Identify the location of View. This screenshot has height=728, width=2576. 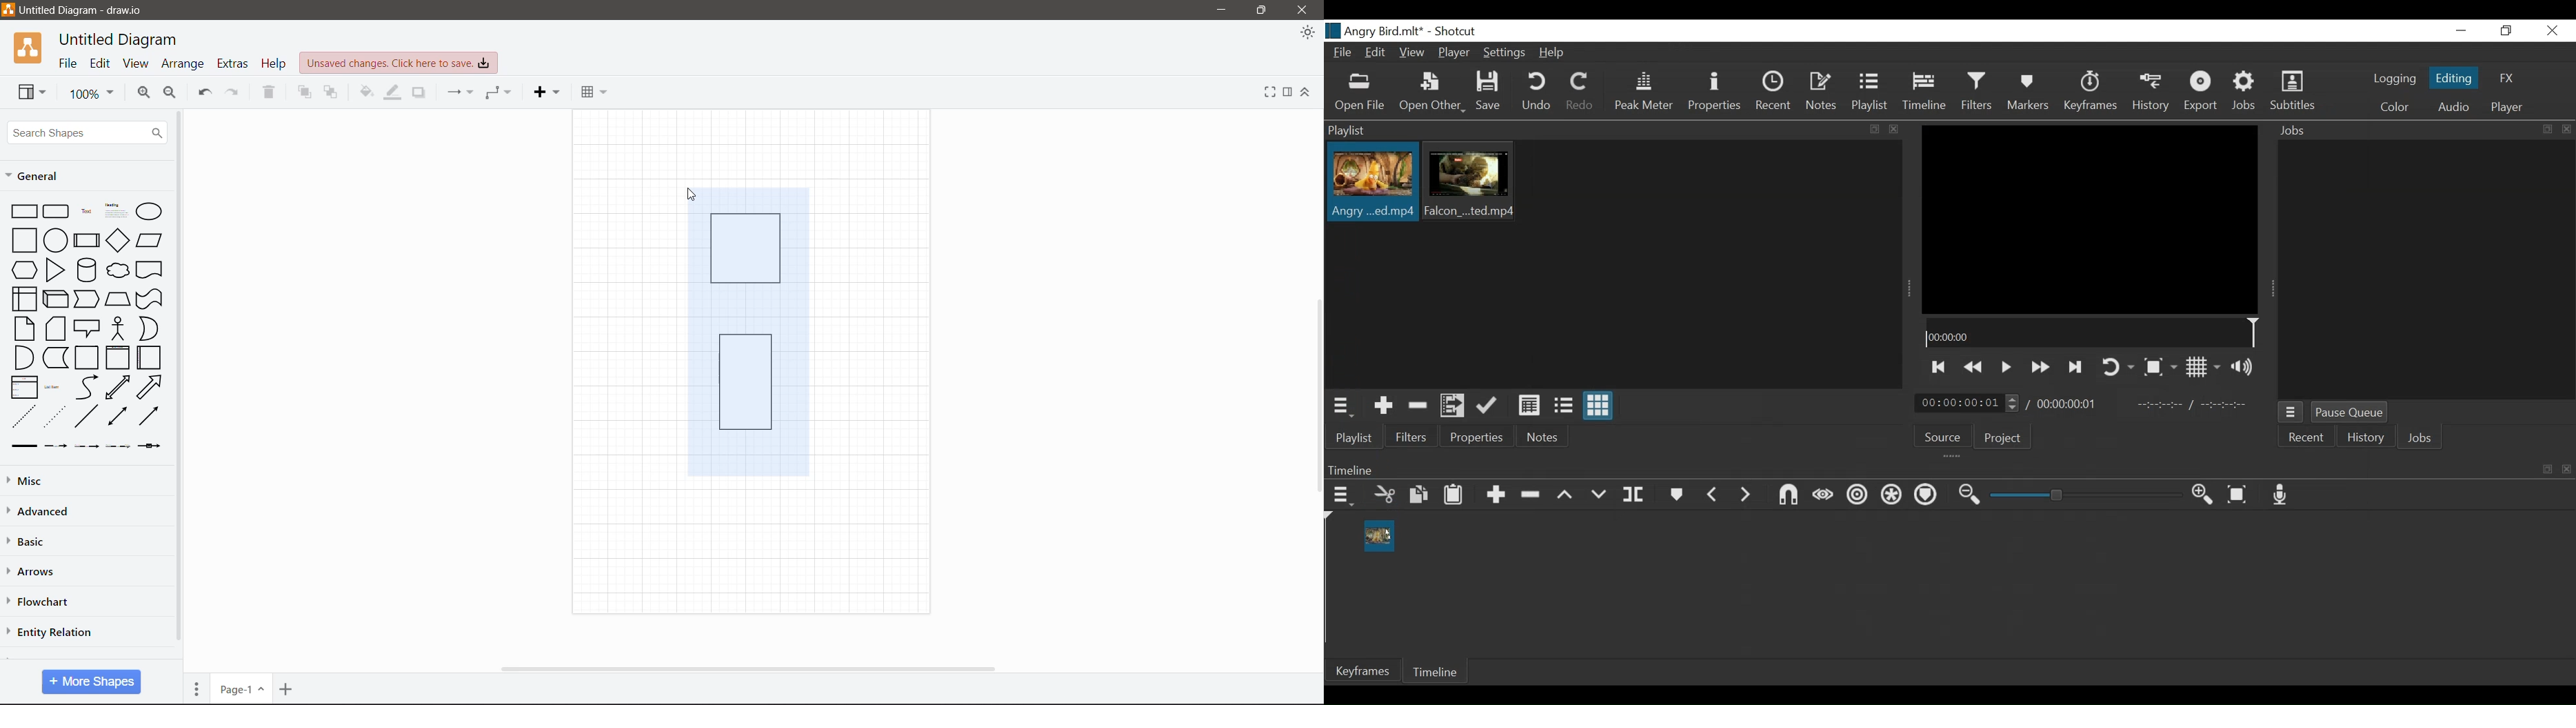
(32, 92).